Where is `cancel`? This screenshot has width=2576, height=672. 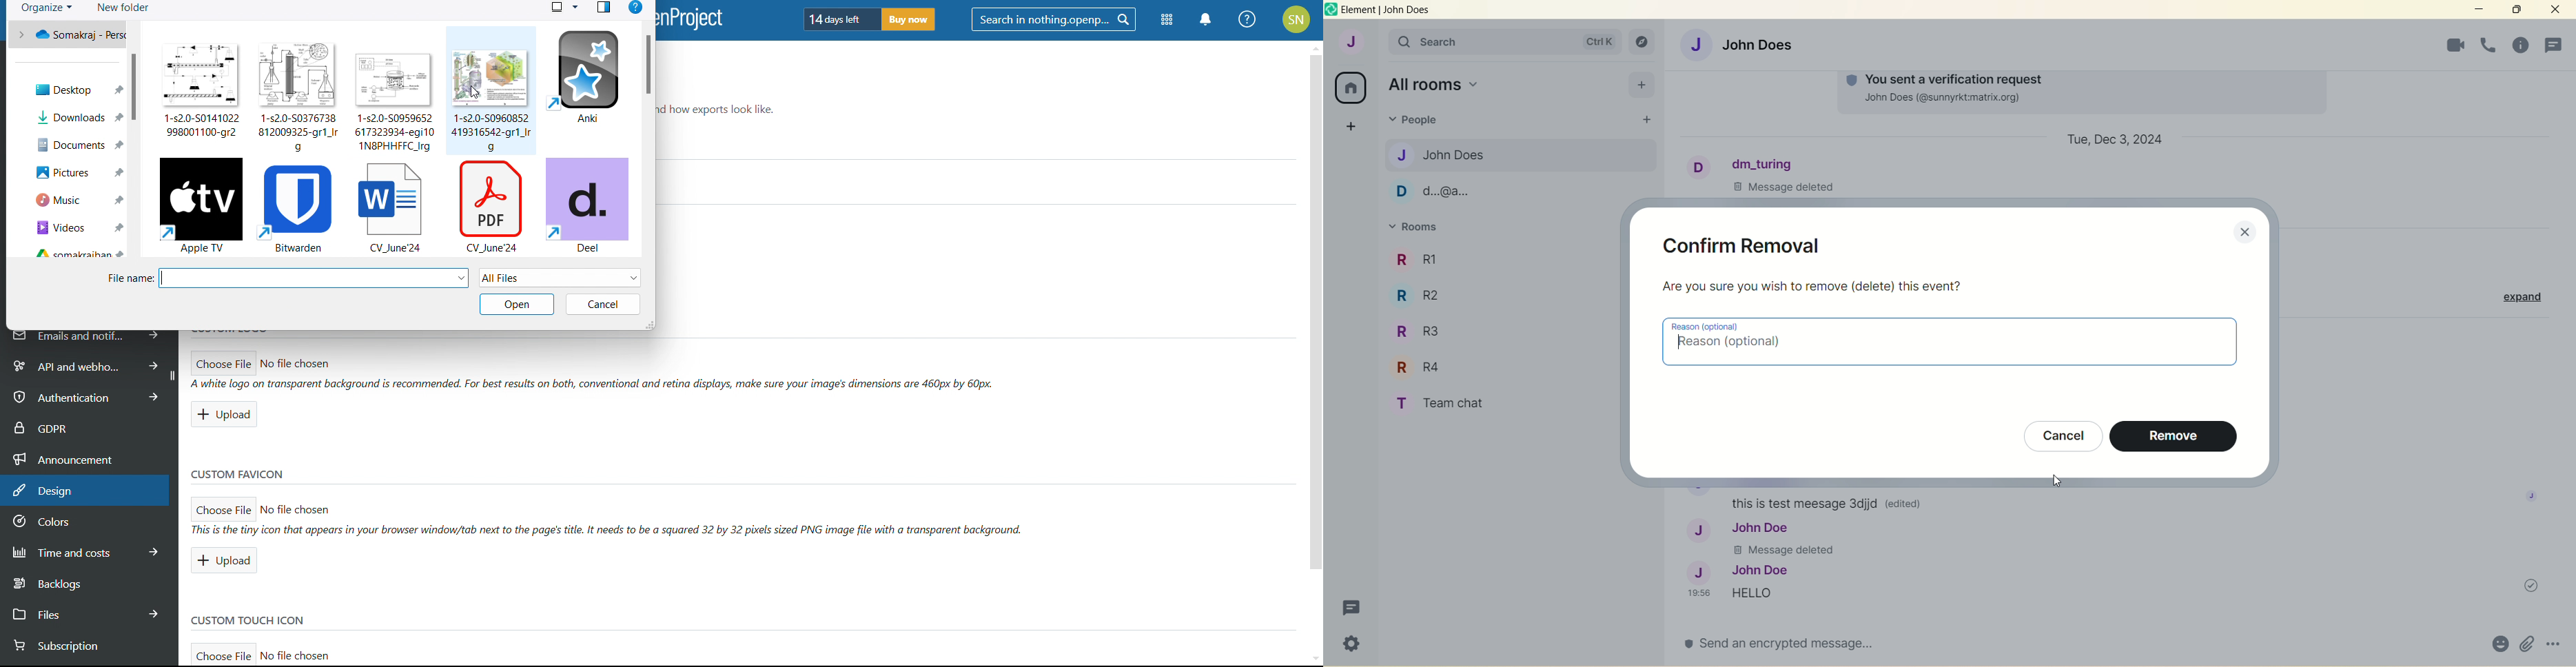 cancel is located at coordinates (604, 304).